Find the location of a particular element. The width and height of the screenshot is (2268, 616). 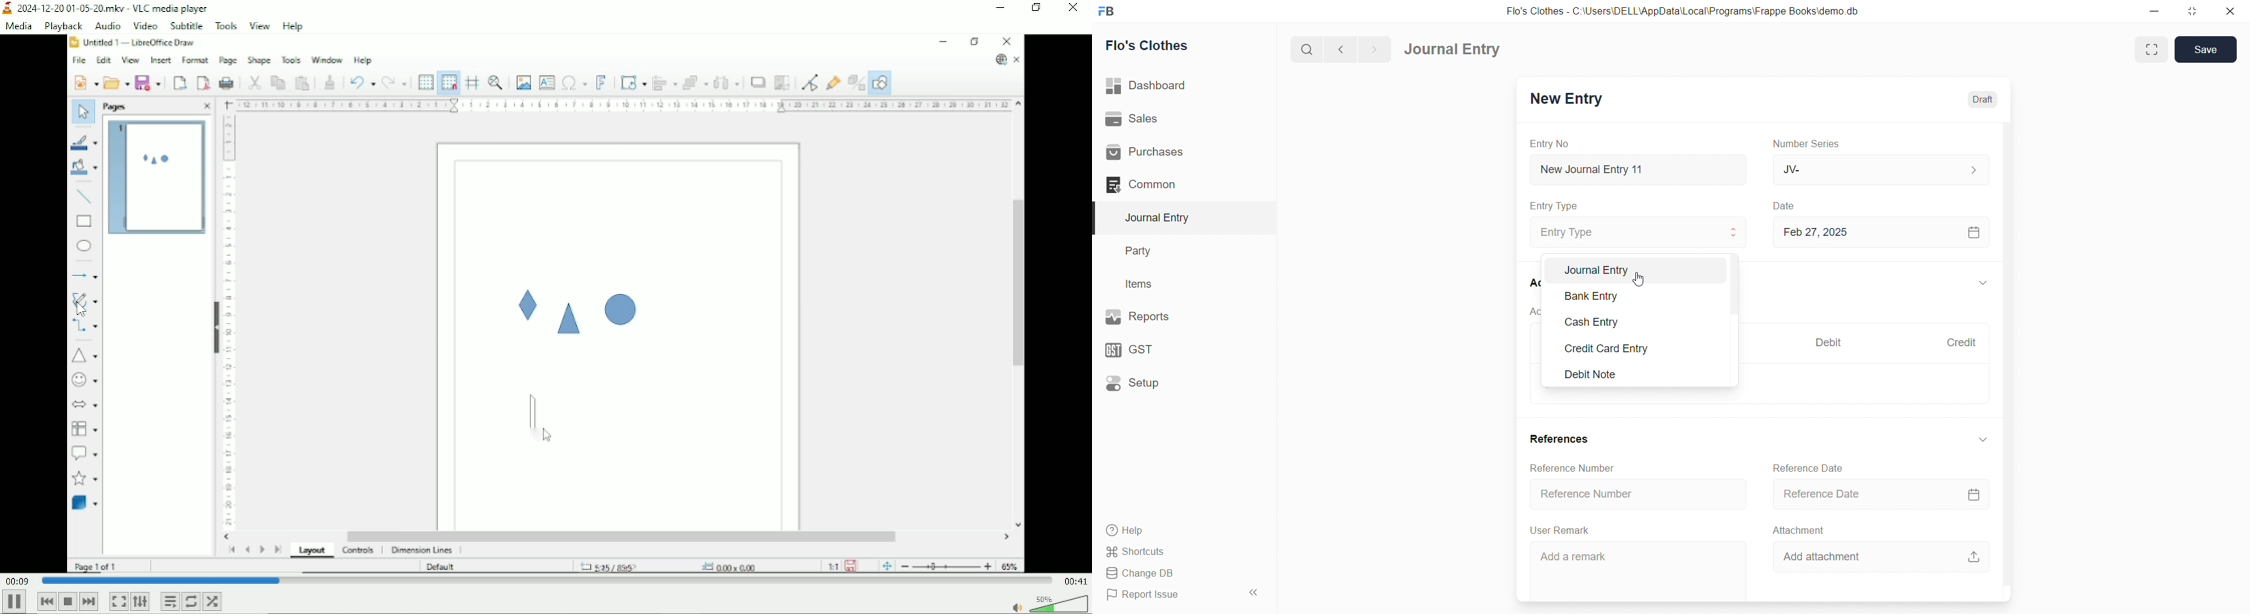

Reference Number is located at coordinates (1573, 468).